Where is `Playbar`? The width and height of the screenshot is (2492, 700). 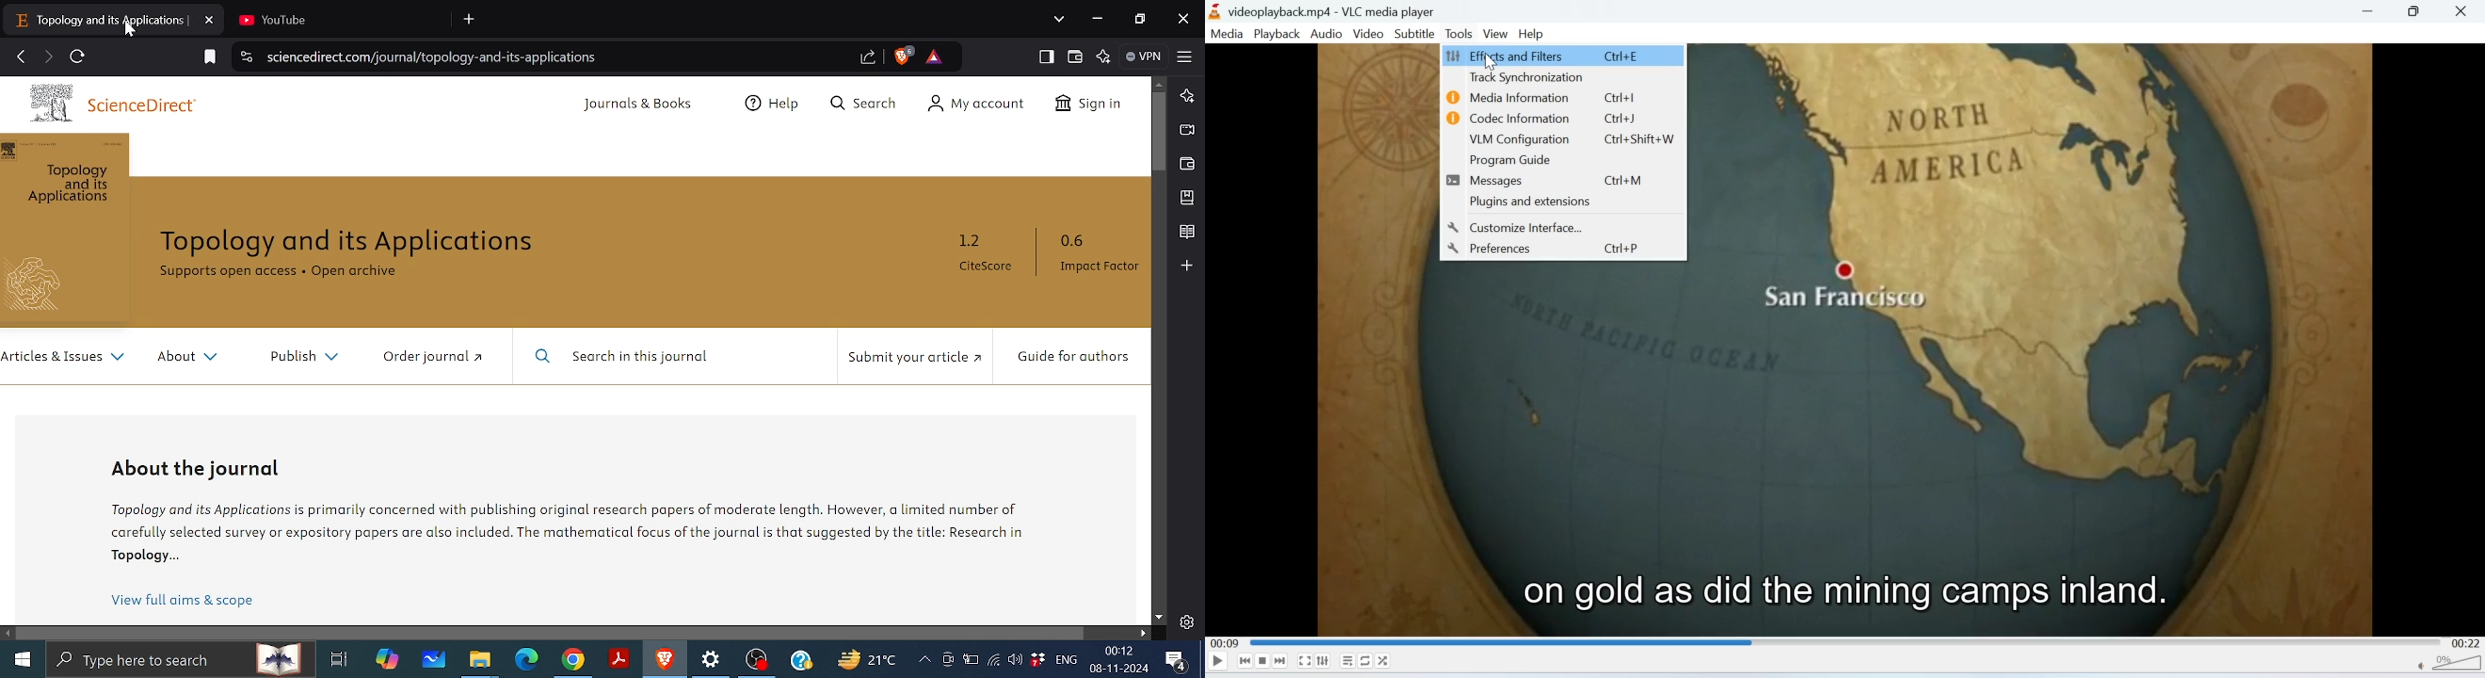 Playbar is located at coordinates (1847, 642).